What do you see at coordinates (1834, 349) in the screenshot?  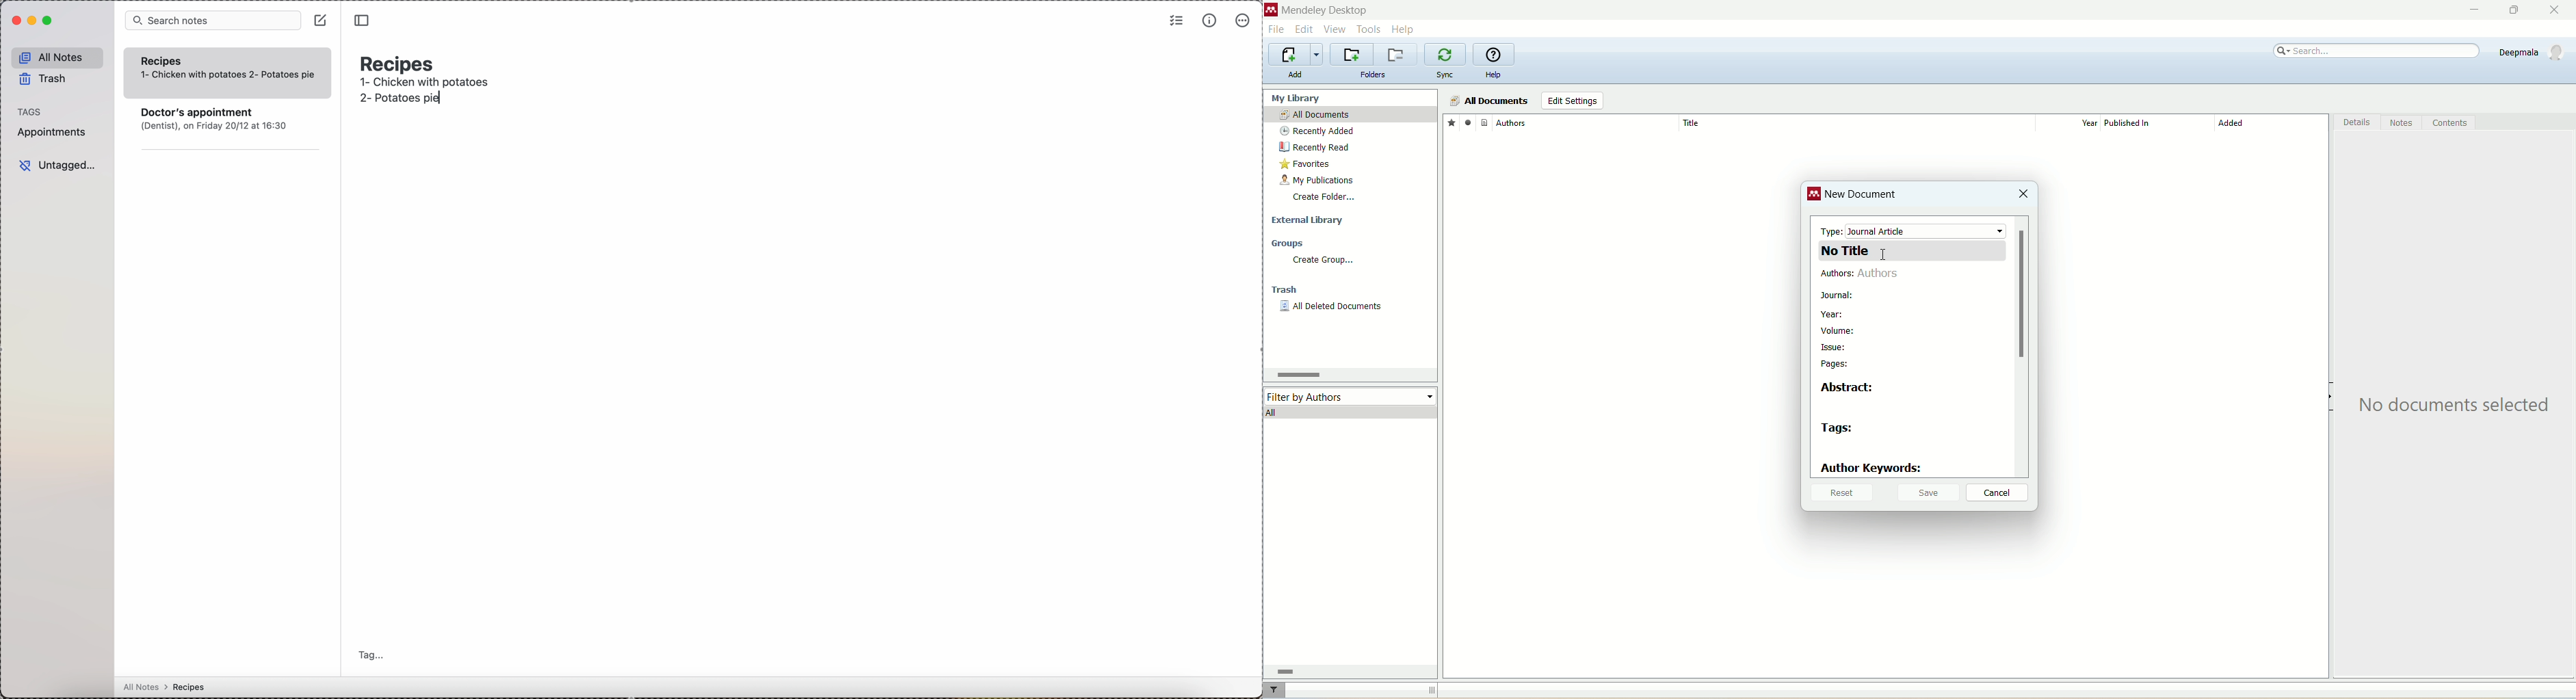 I see `issue` at bounding box center [1834, 349].